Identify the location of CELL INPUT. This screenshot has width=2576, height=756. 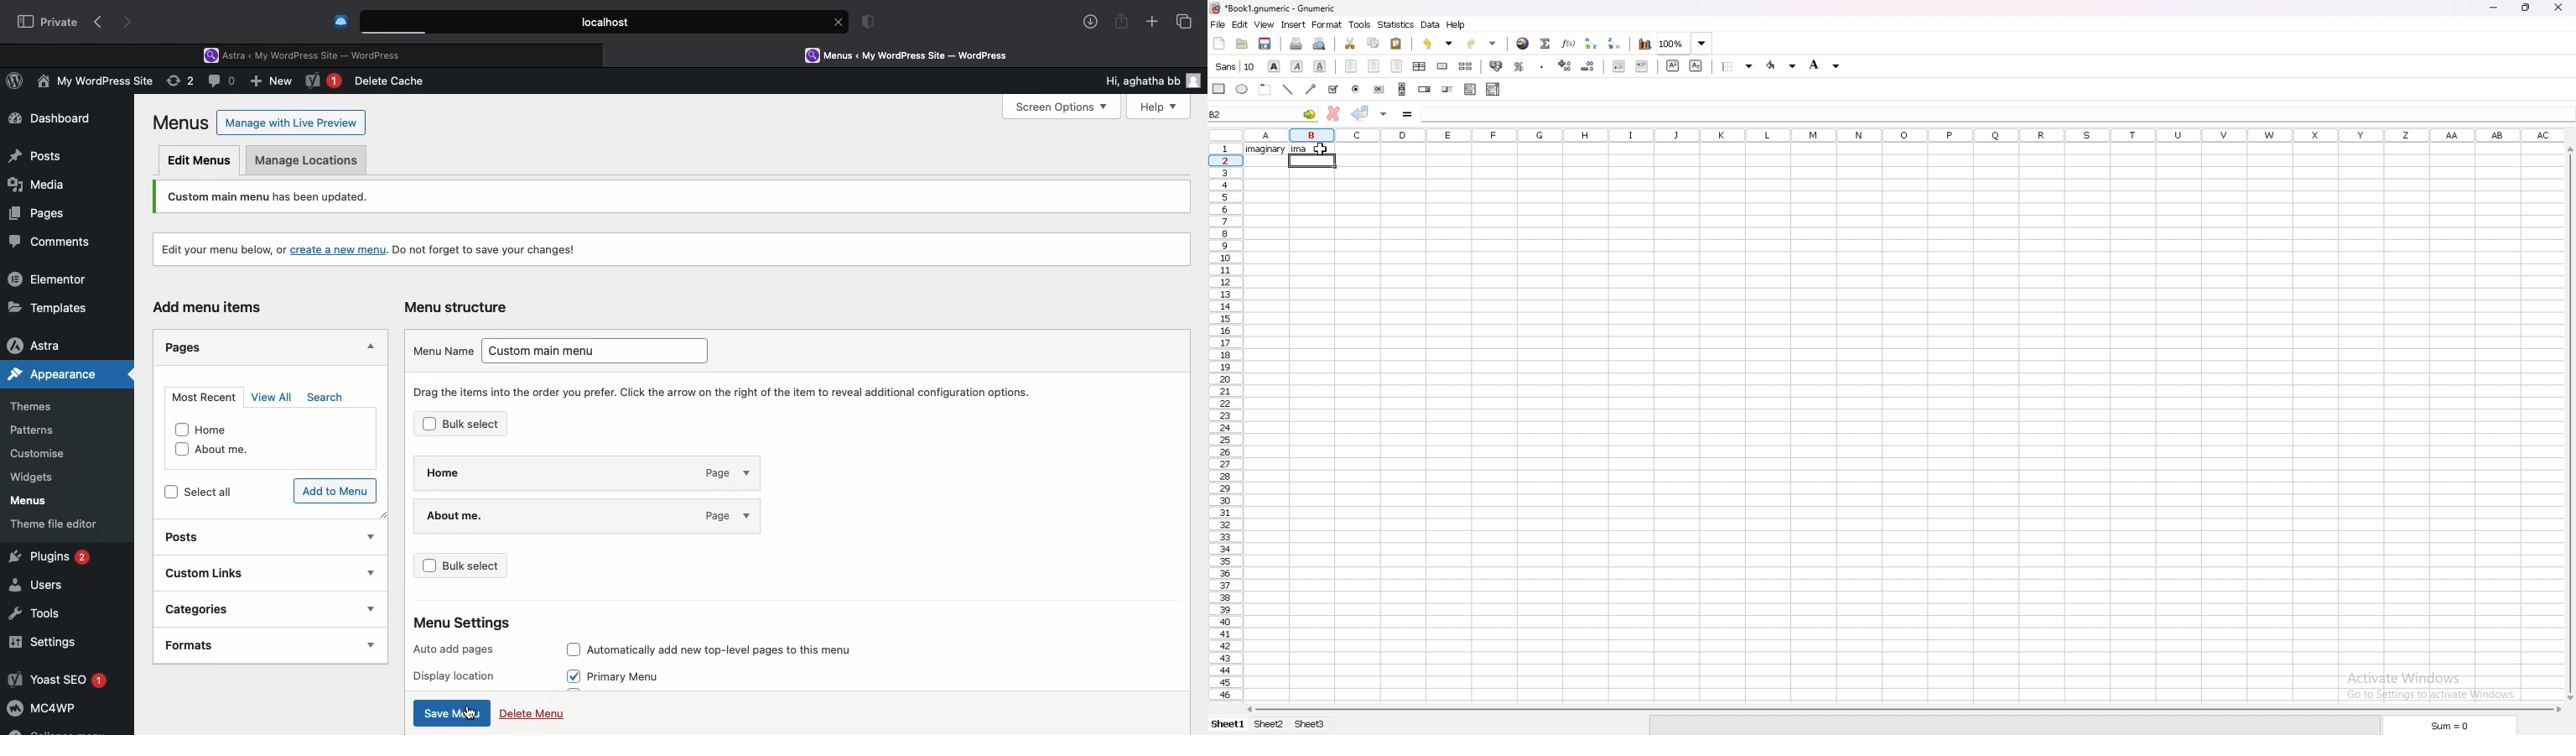
(1980, 113).